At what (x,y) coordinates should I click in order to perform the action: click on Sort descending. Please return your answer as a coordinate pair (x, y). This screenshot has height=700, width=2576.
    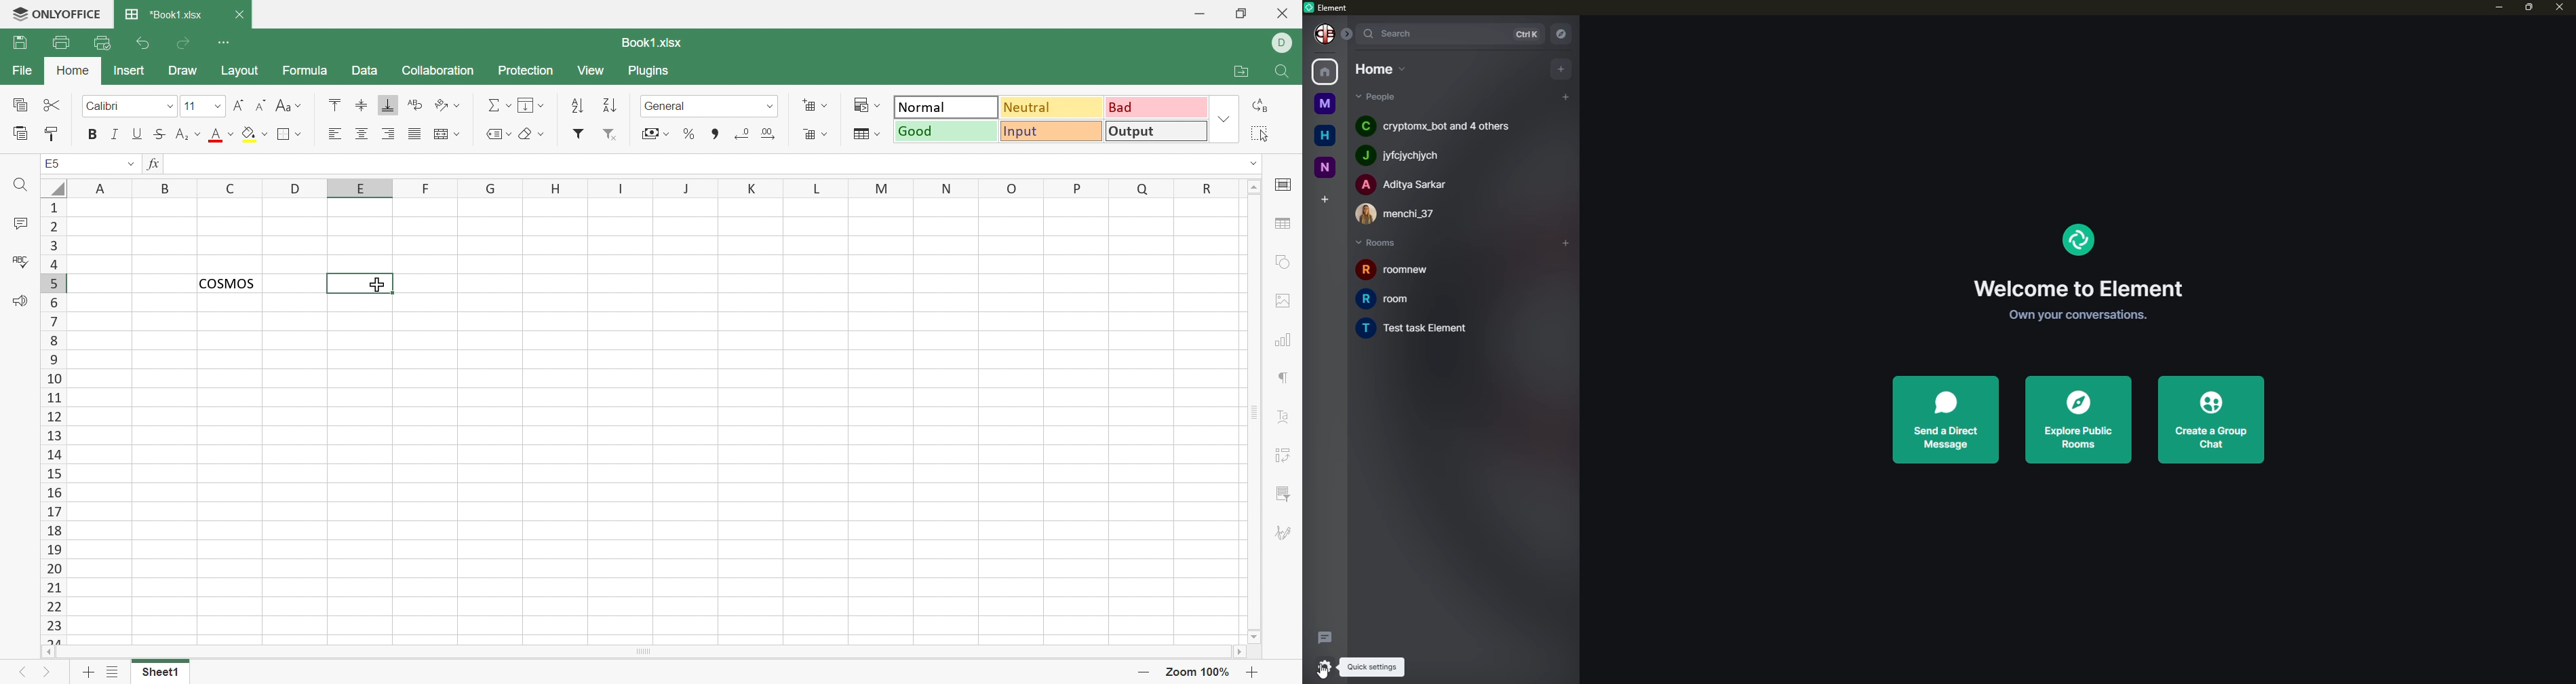
    Looking at the image, I should click on (613, 106).